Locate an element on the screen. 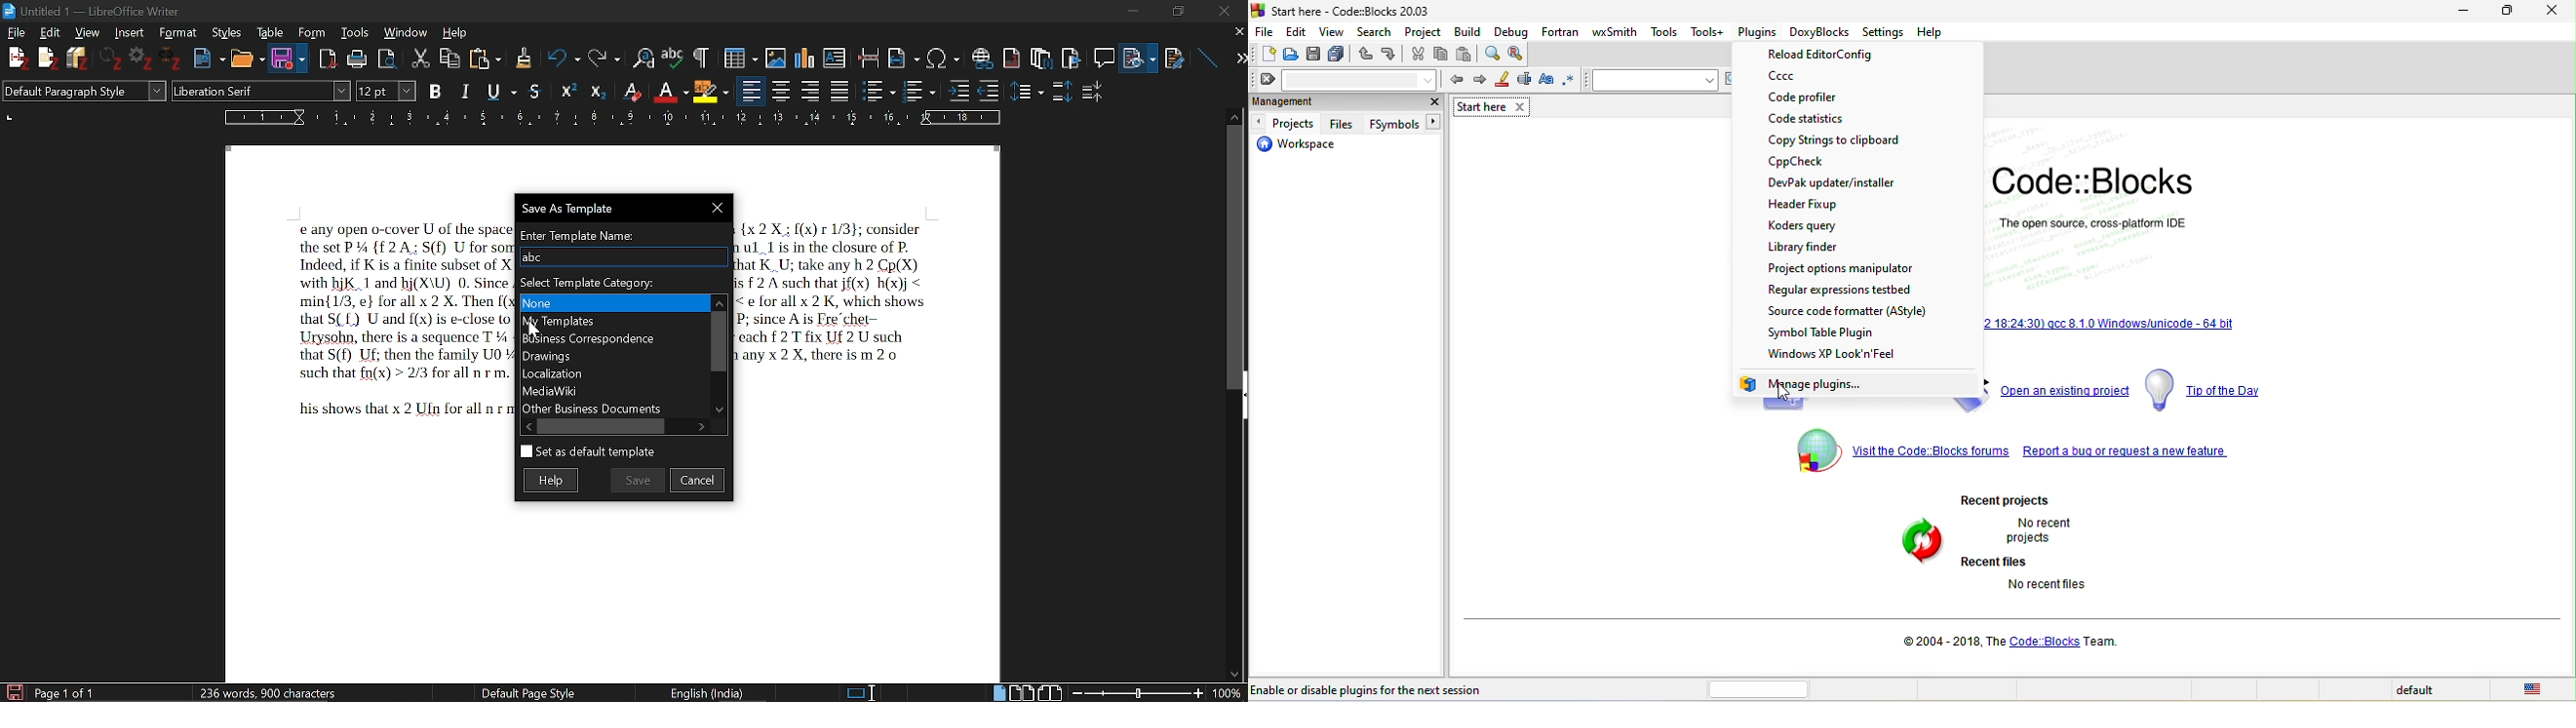  header fixup is located at coordinates (1817, 204).